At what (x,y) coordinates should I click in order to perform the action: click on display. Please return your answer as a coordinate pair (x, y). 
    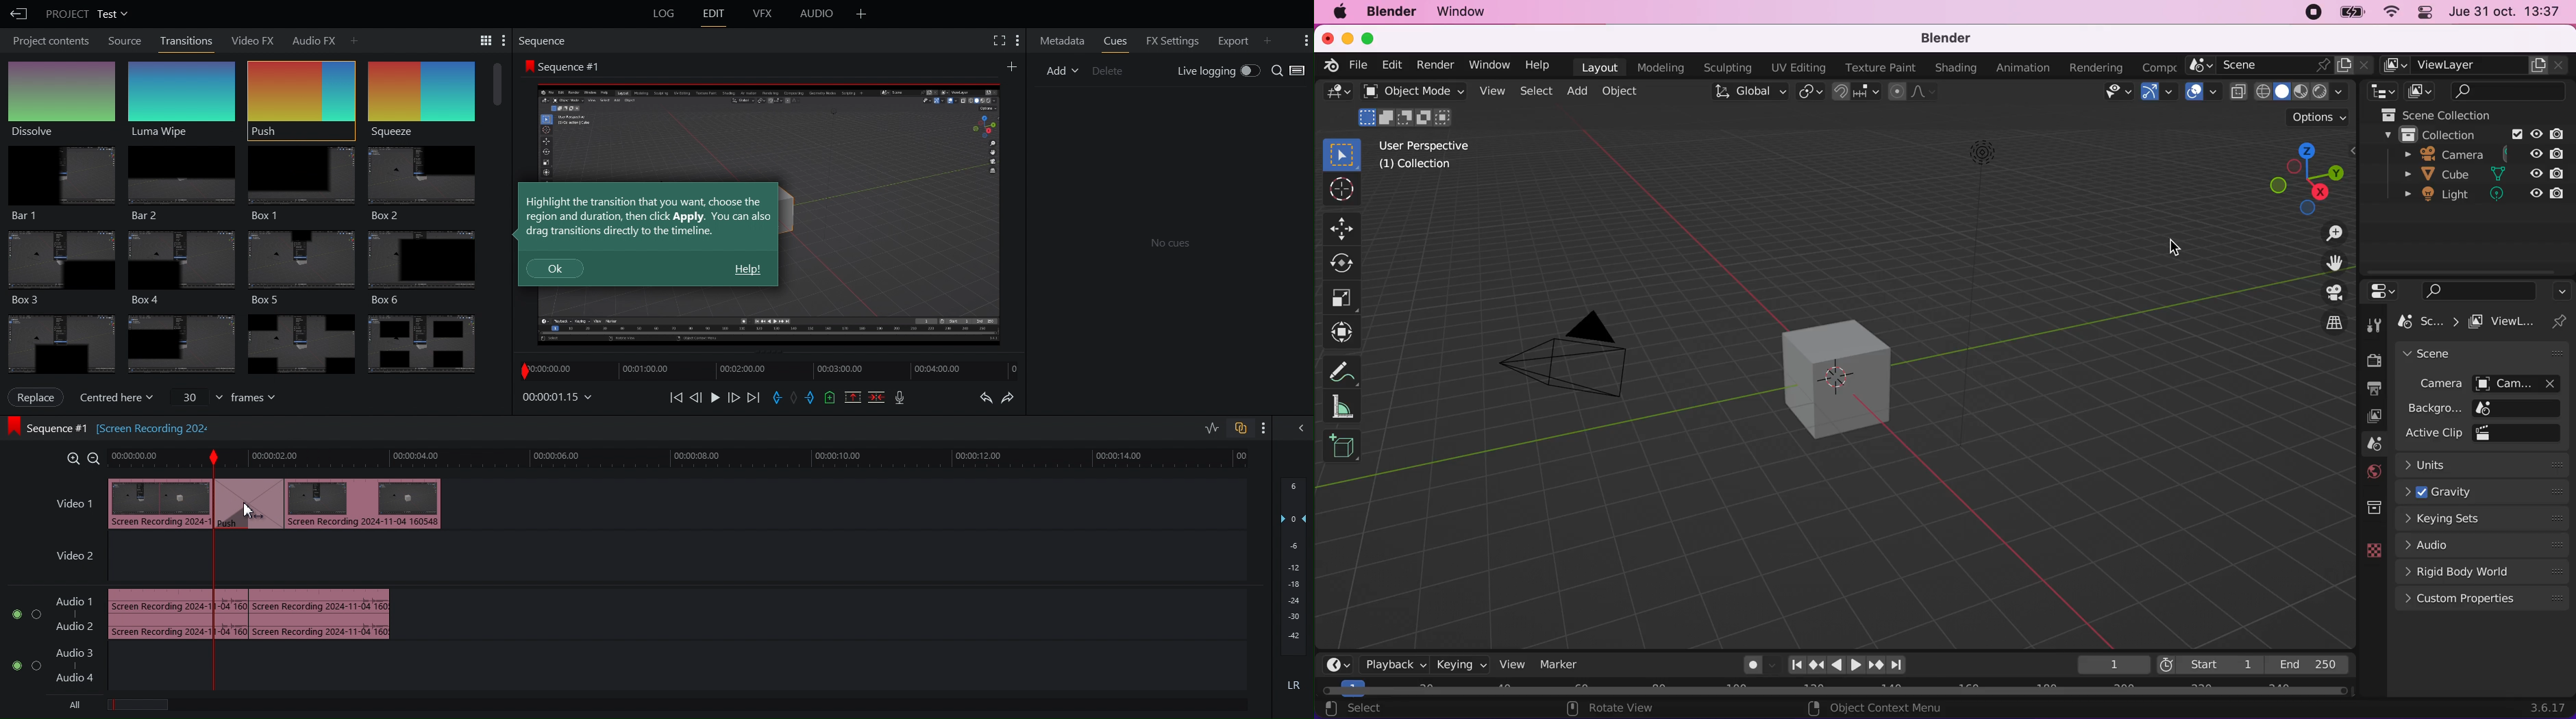
    Looking at the image, I should click on (2365, 417).